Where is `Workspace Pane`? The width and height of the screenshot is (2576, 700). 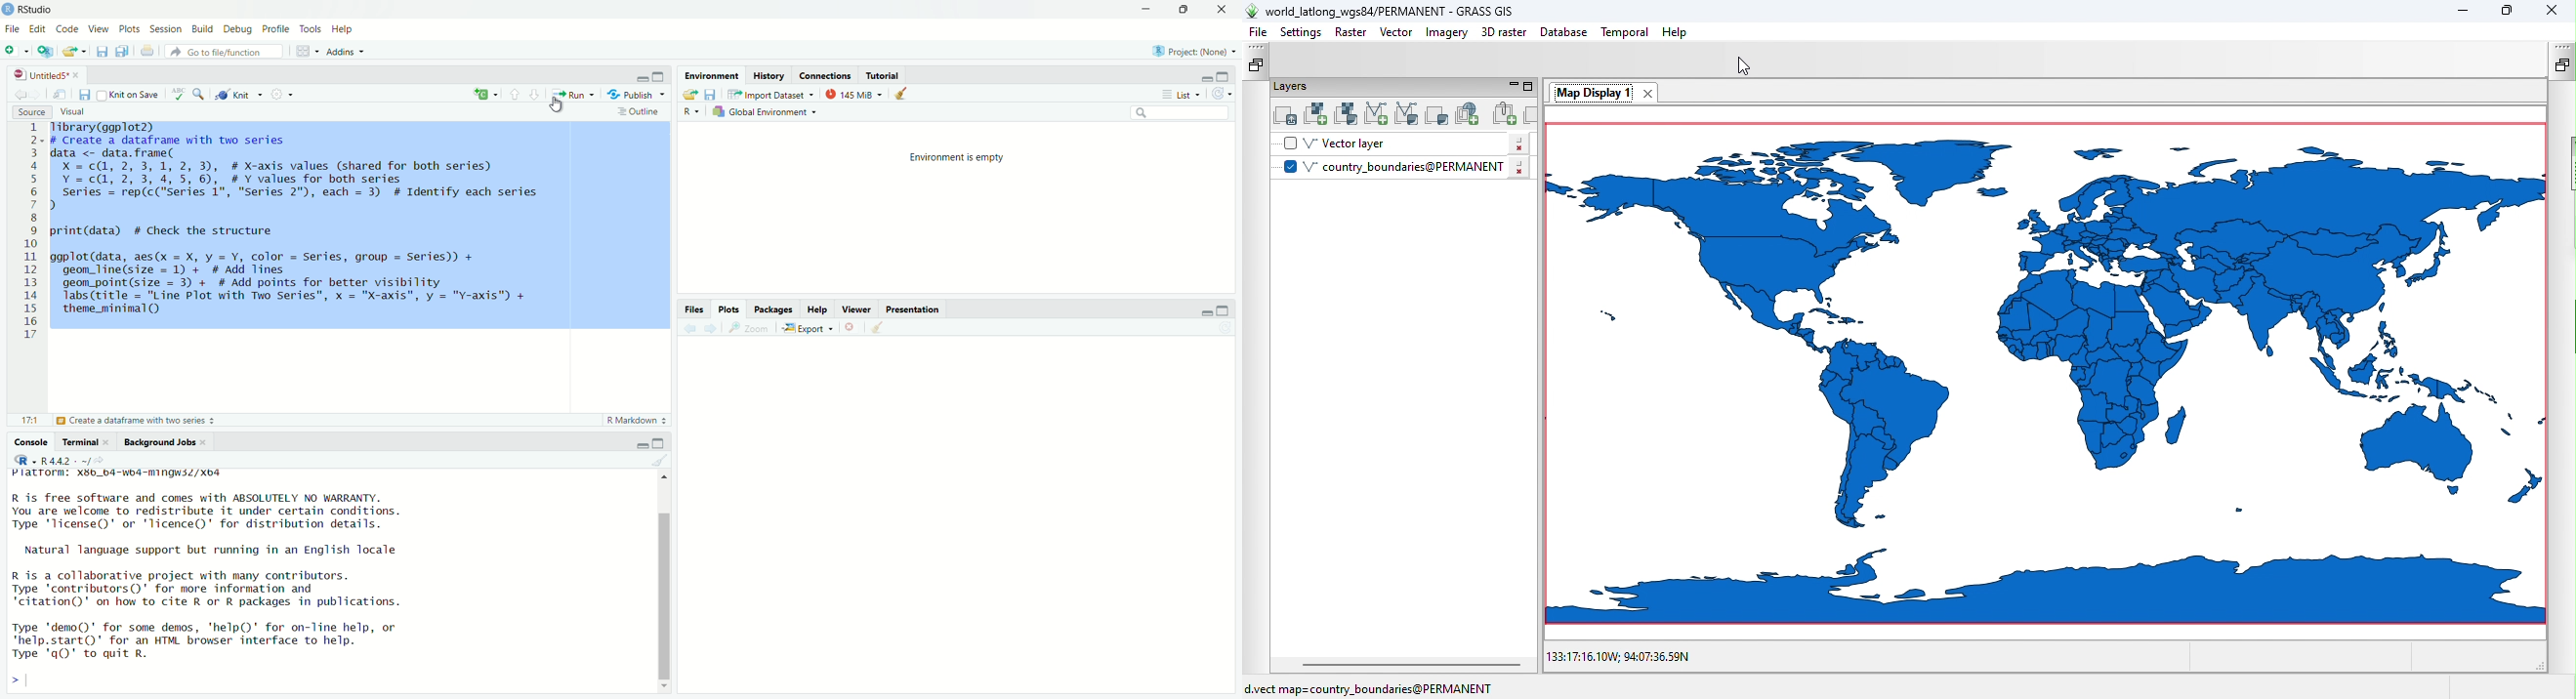
Workspace Pane is located at coordinates (307, 52).